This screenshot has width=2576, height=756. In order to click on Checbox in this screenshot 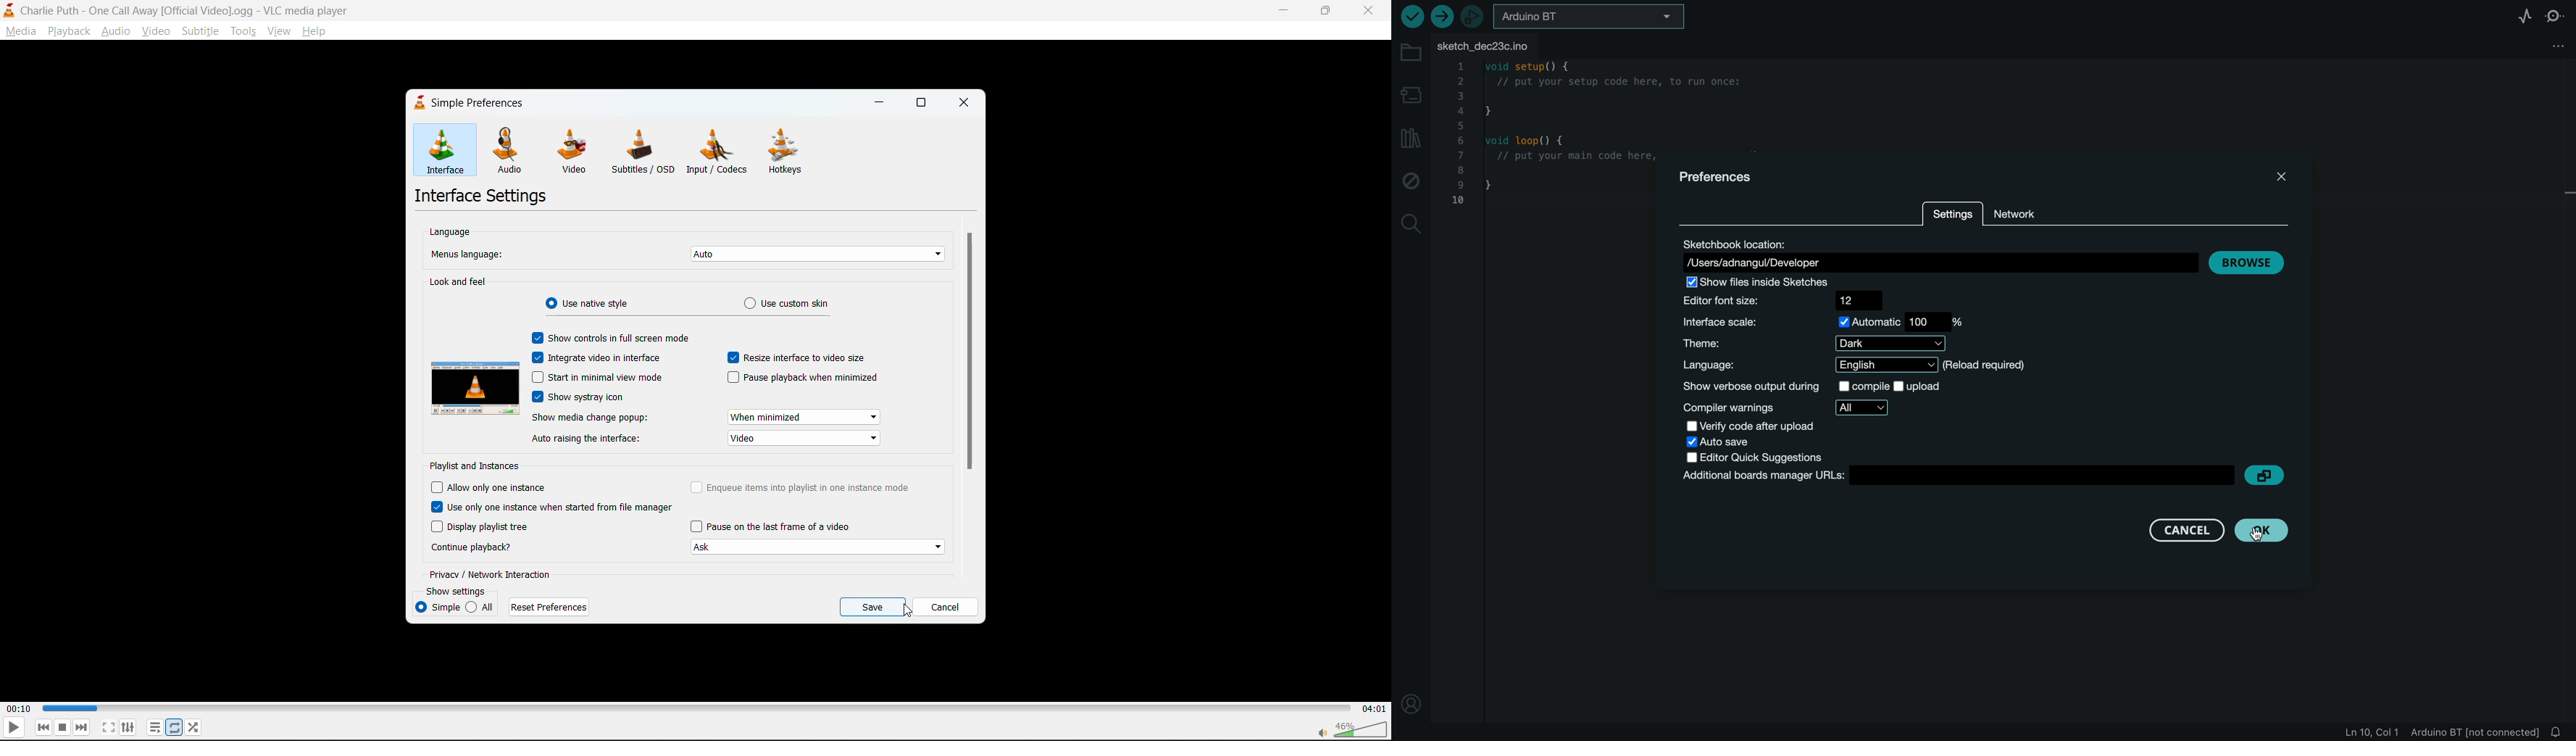, I will do `click(695, 526)`.